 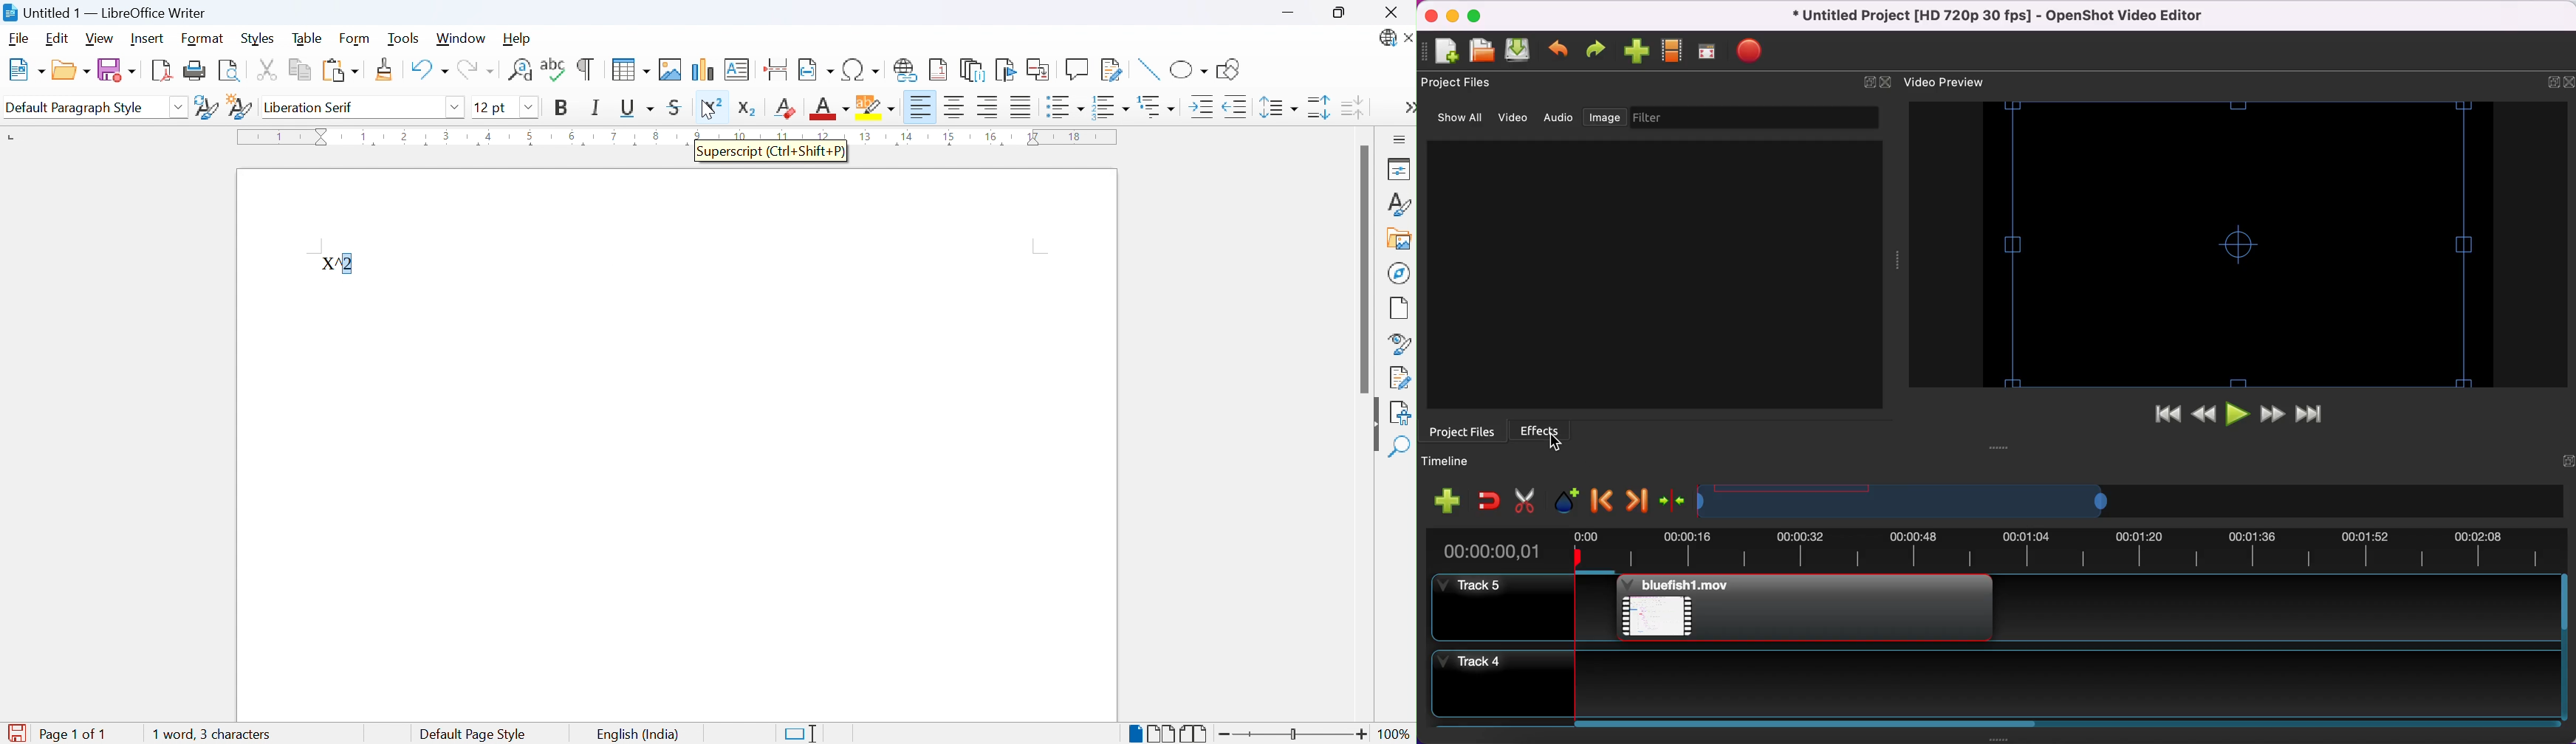 I want to click on Toggle unordered list, so click(x=1066, y=109).